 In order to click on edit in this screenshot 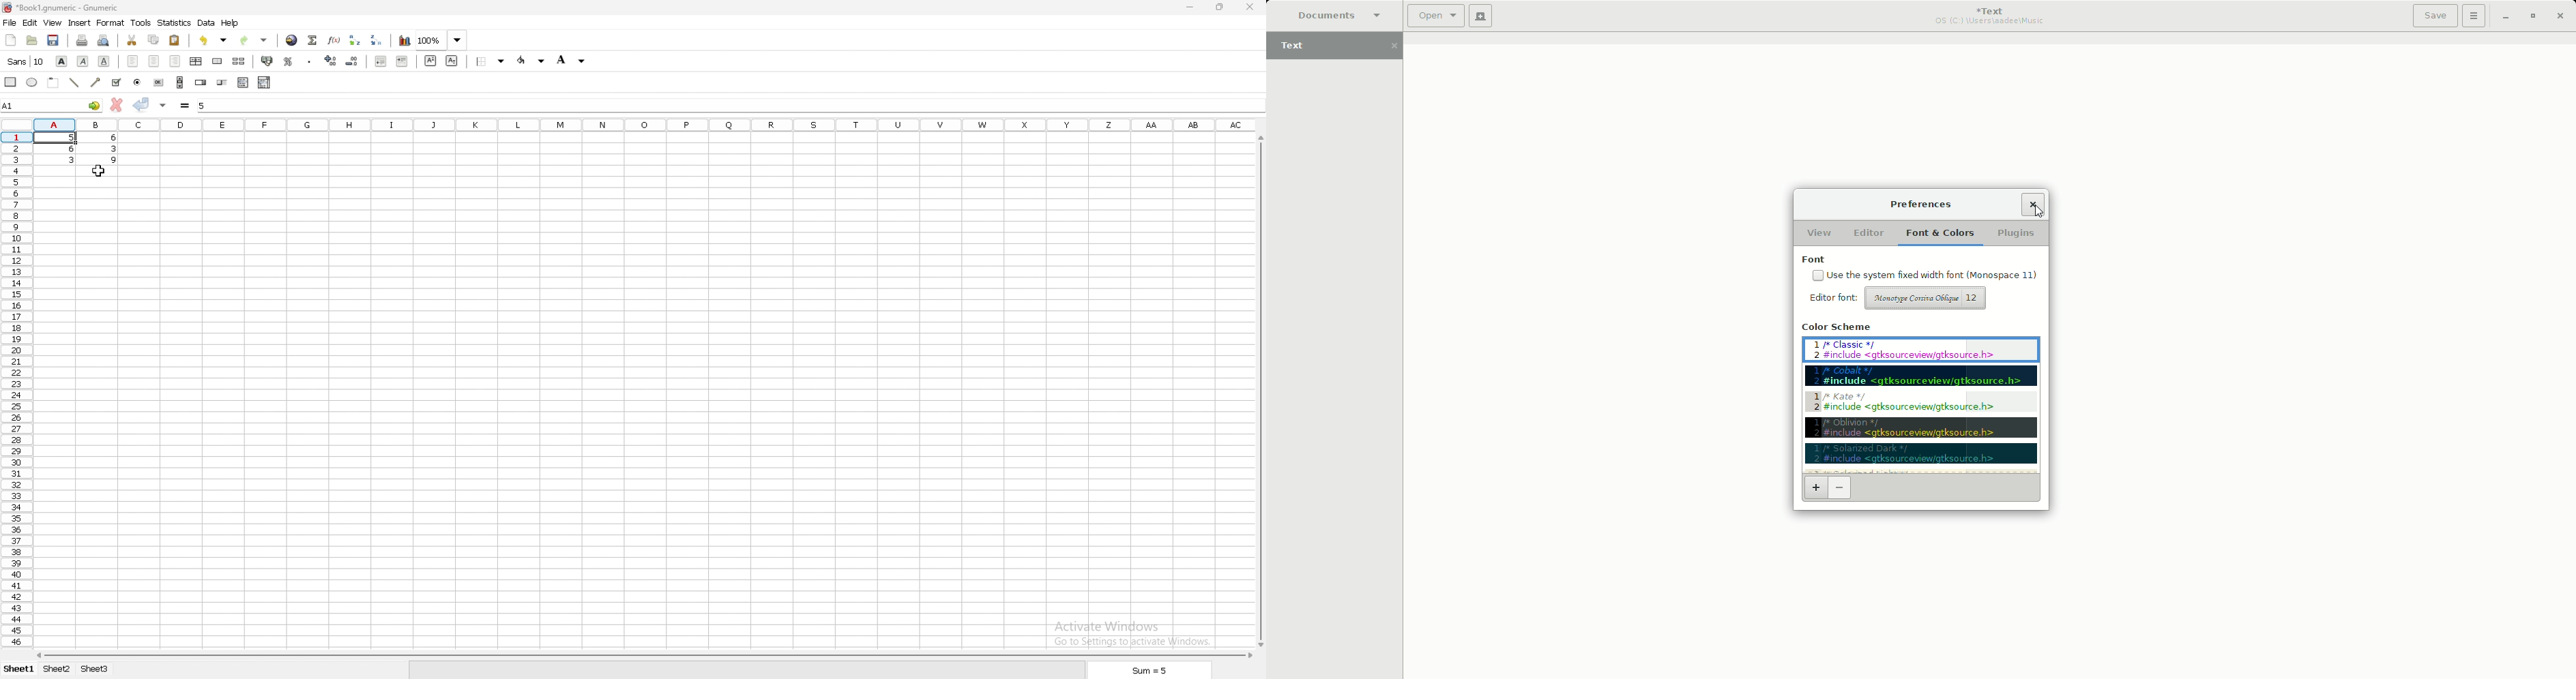, I will do `click(30, 22)`.